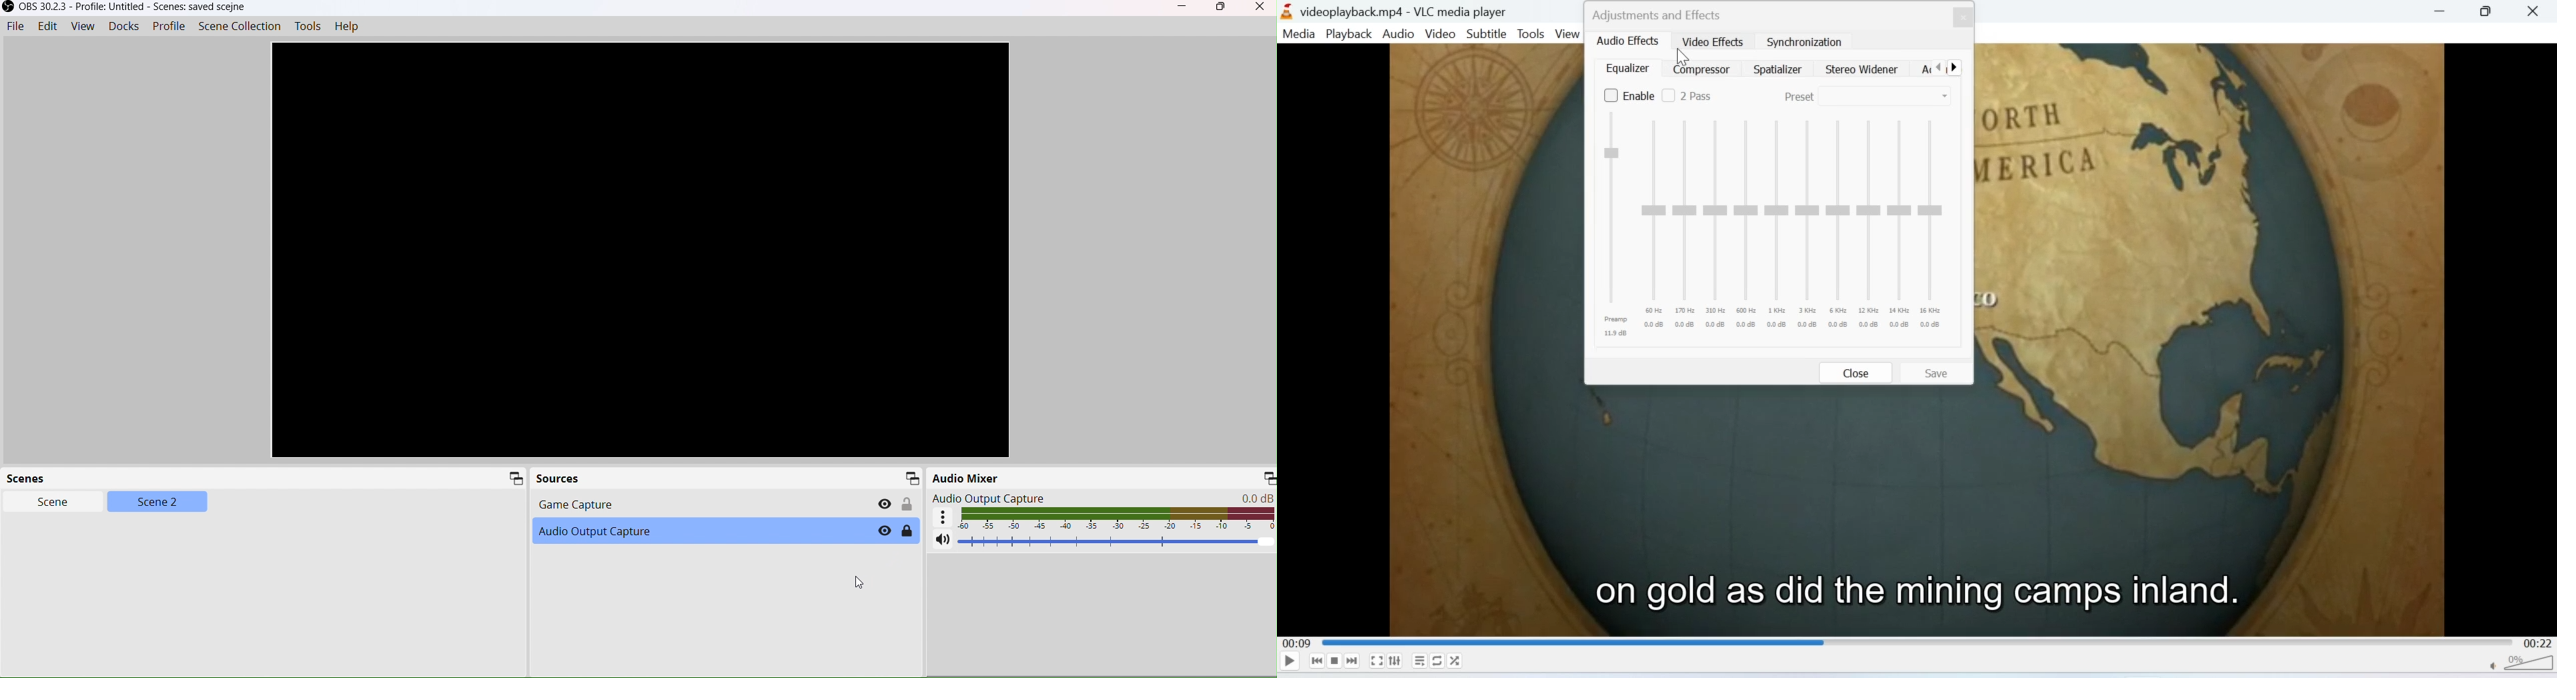 The image size is (2576, 700). I want to click on Minimise, so click(2485, 11).